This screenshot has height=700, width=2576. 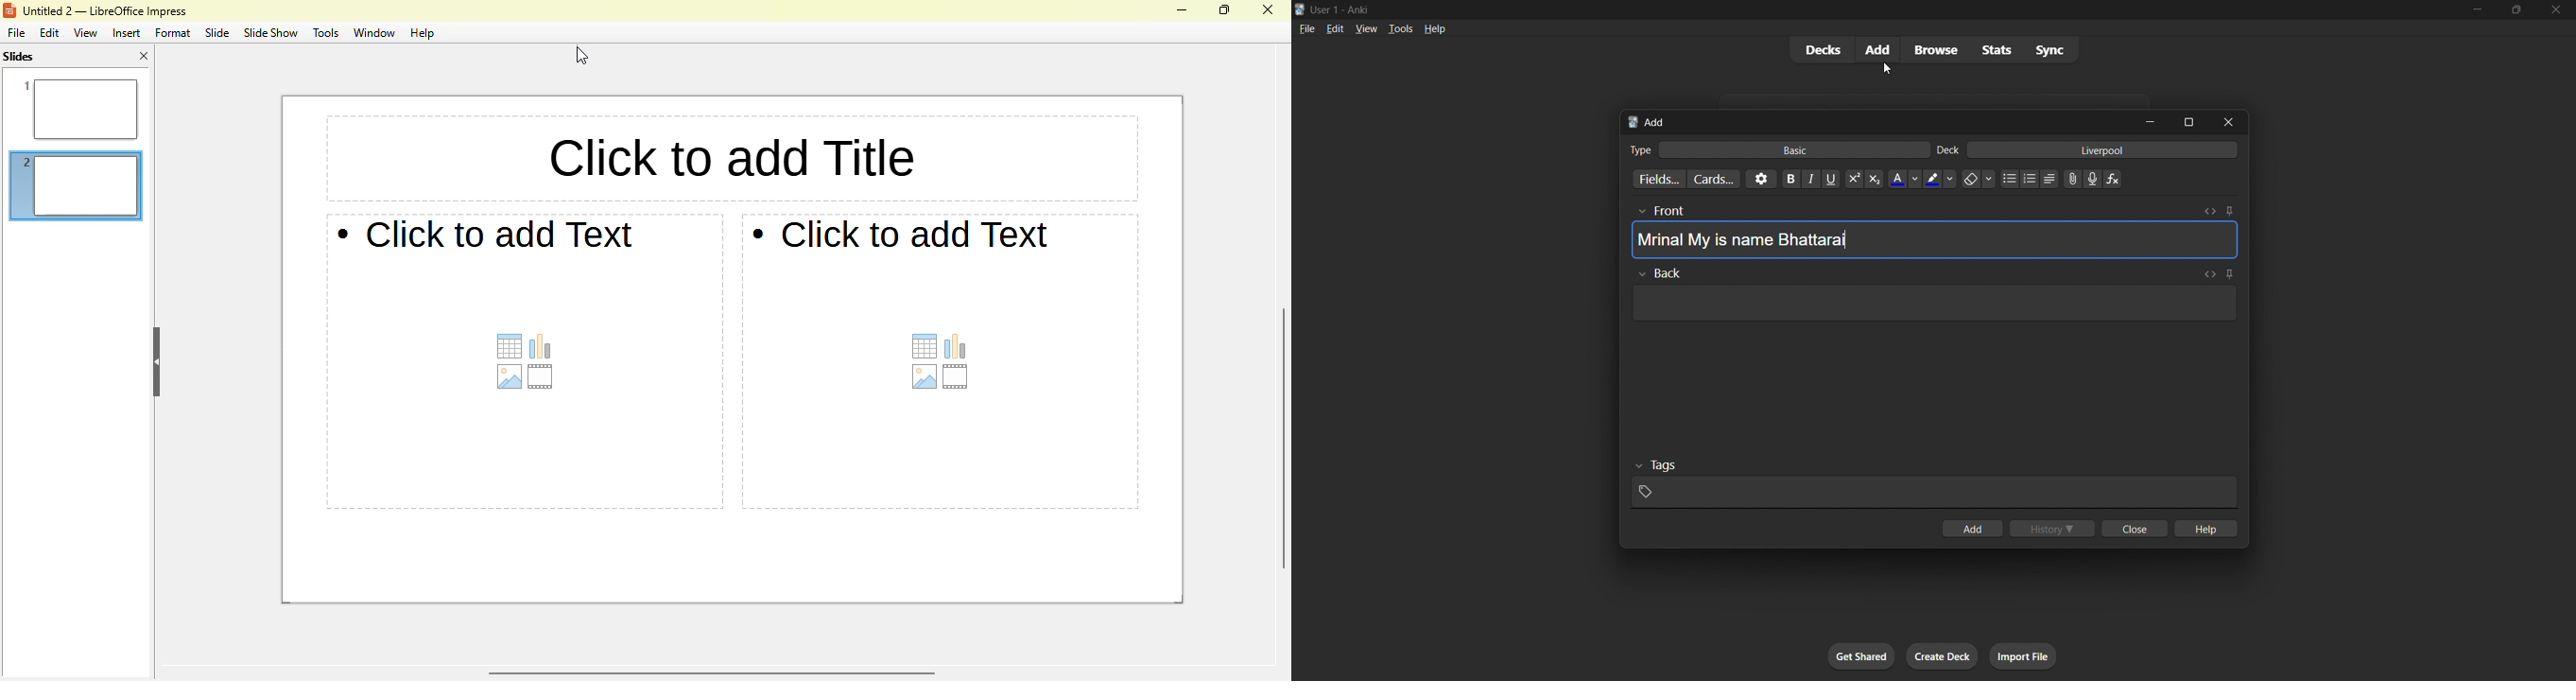 What do you see at coordinates (1786, 178) in the screenshot?
I see `bold` at bounding box center [1786, 178].